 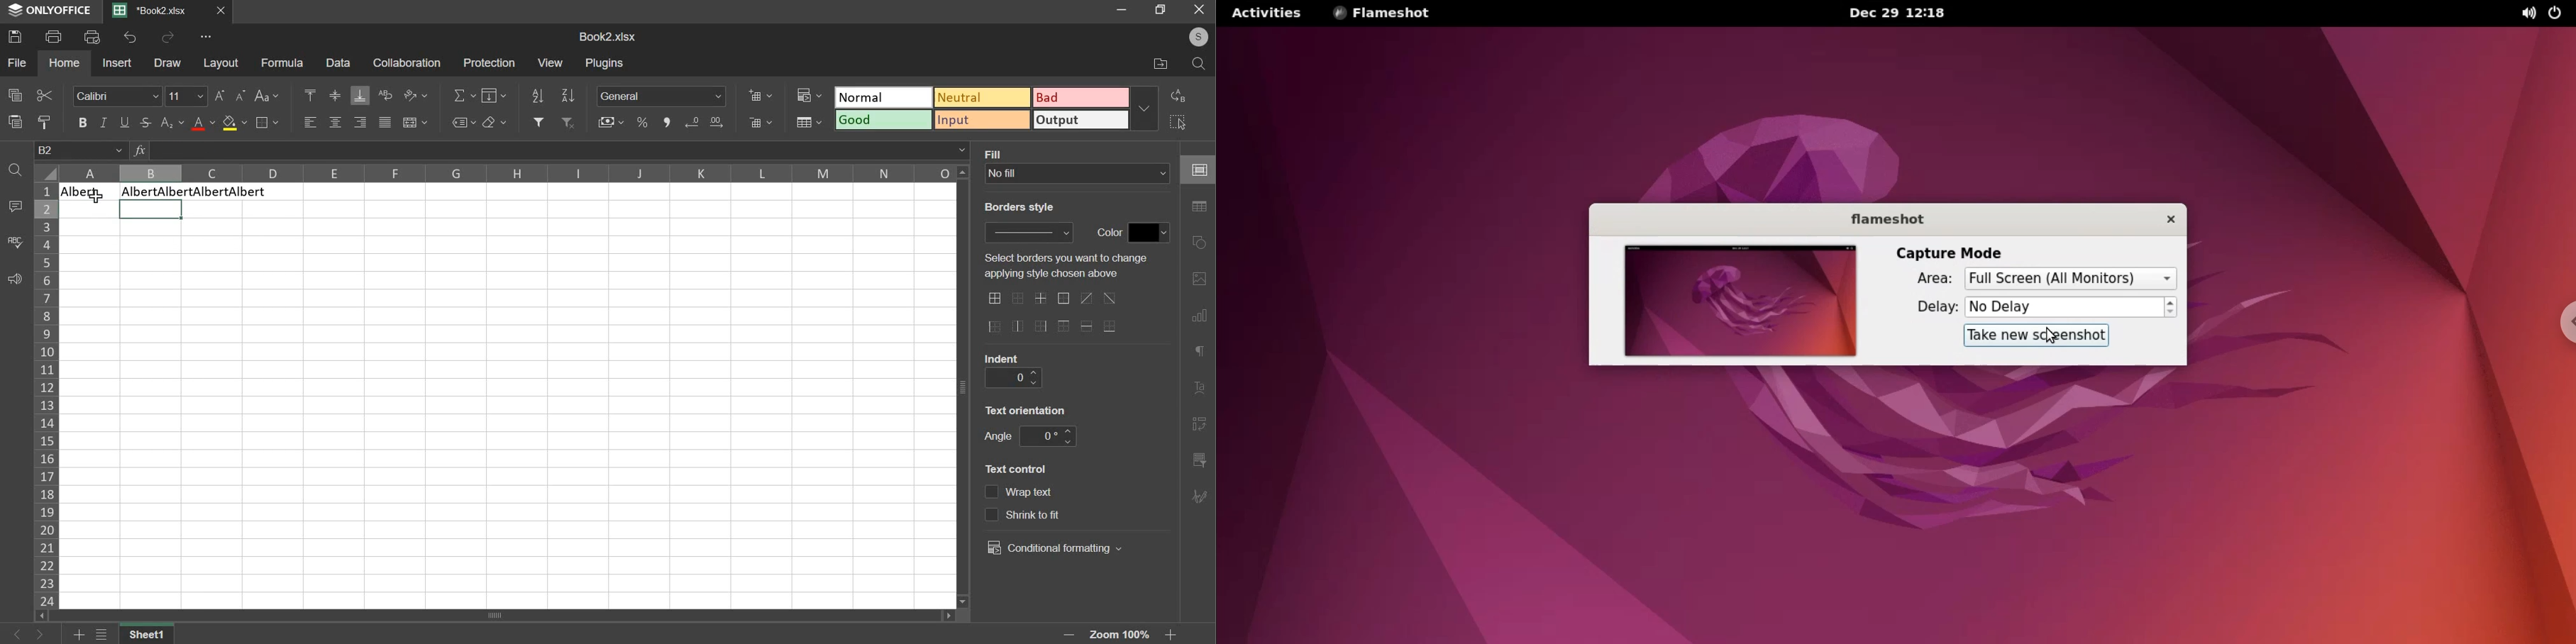 I want to click on text, so click(x=1065, y=266).